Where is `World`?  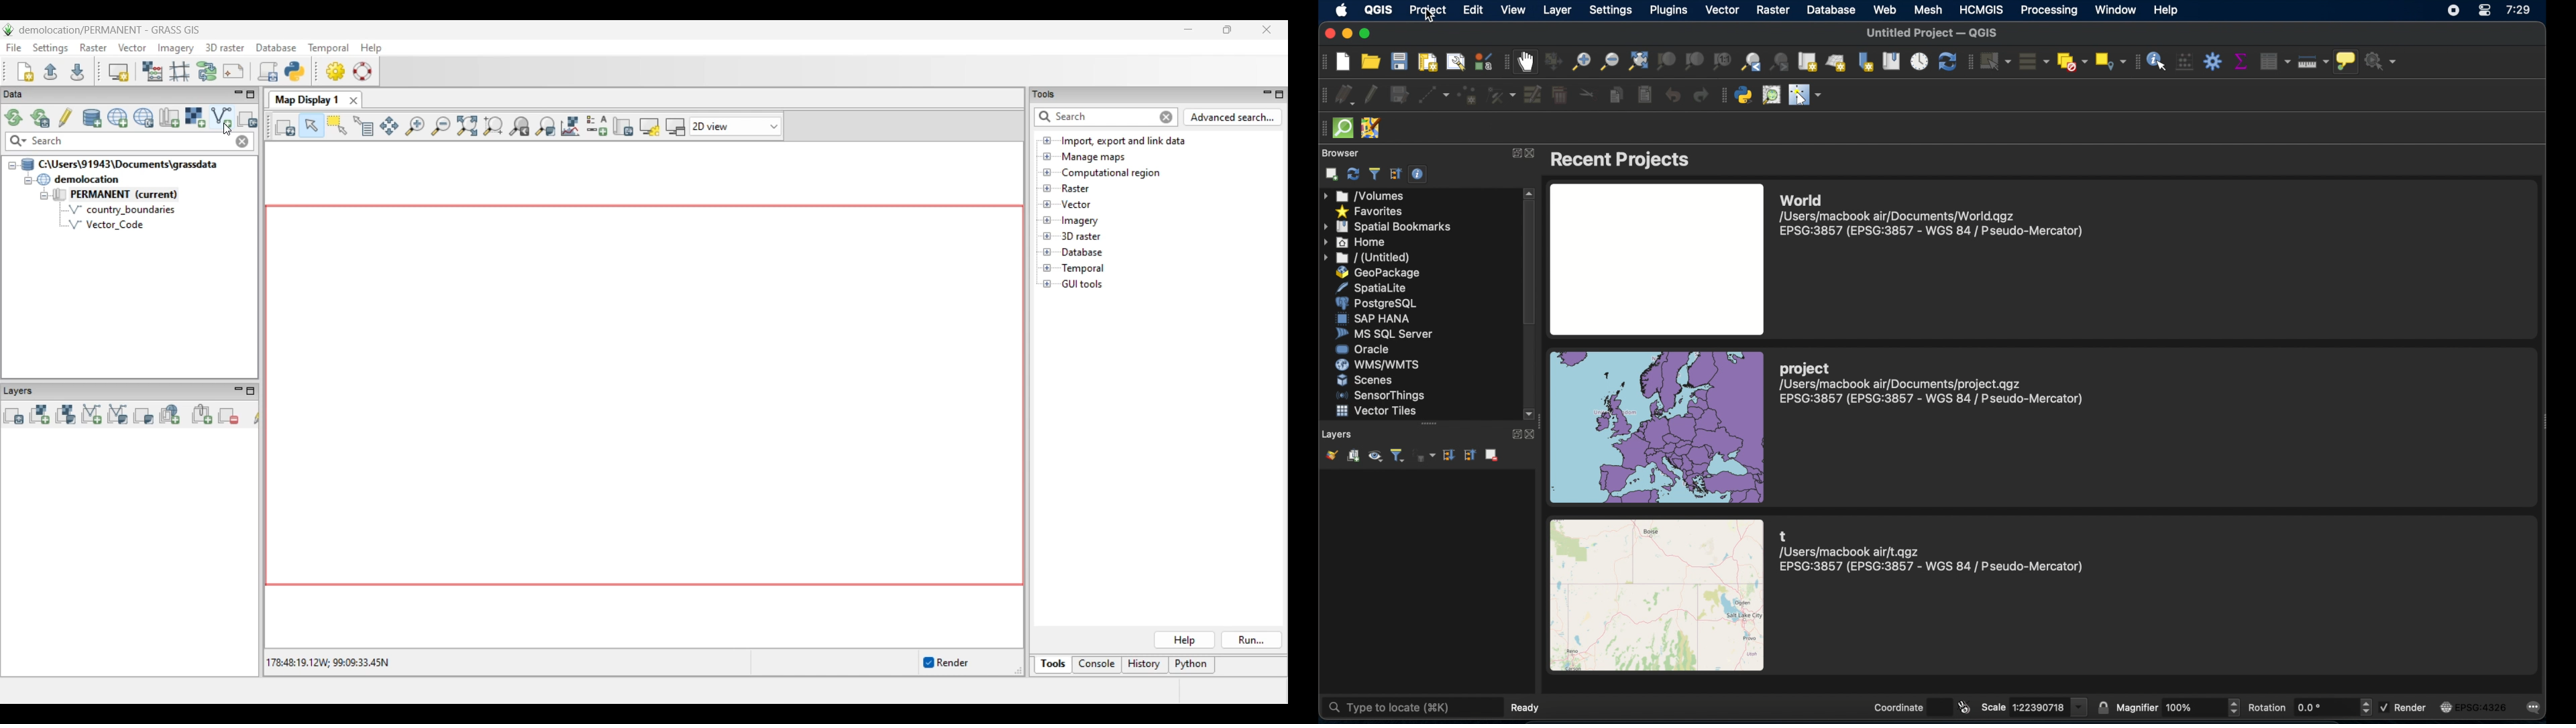 World is located at coordinates (1802, 200).